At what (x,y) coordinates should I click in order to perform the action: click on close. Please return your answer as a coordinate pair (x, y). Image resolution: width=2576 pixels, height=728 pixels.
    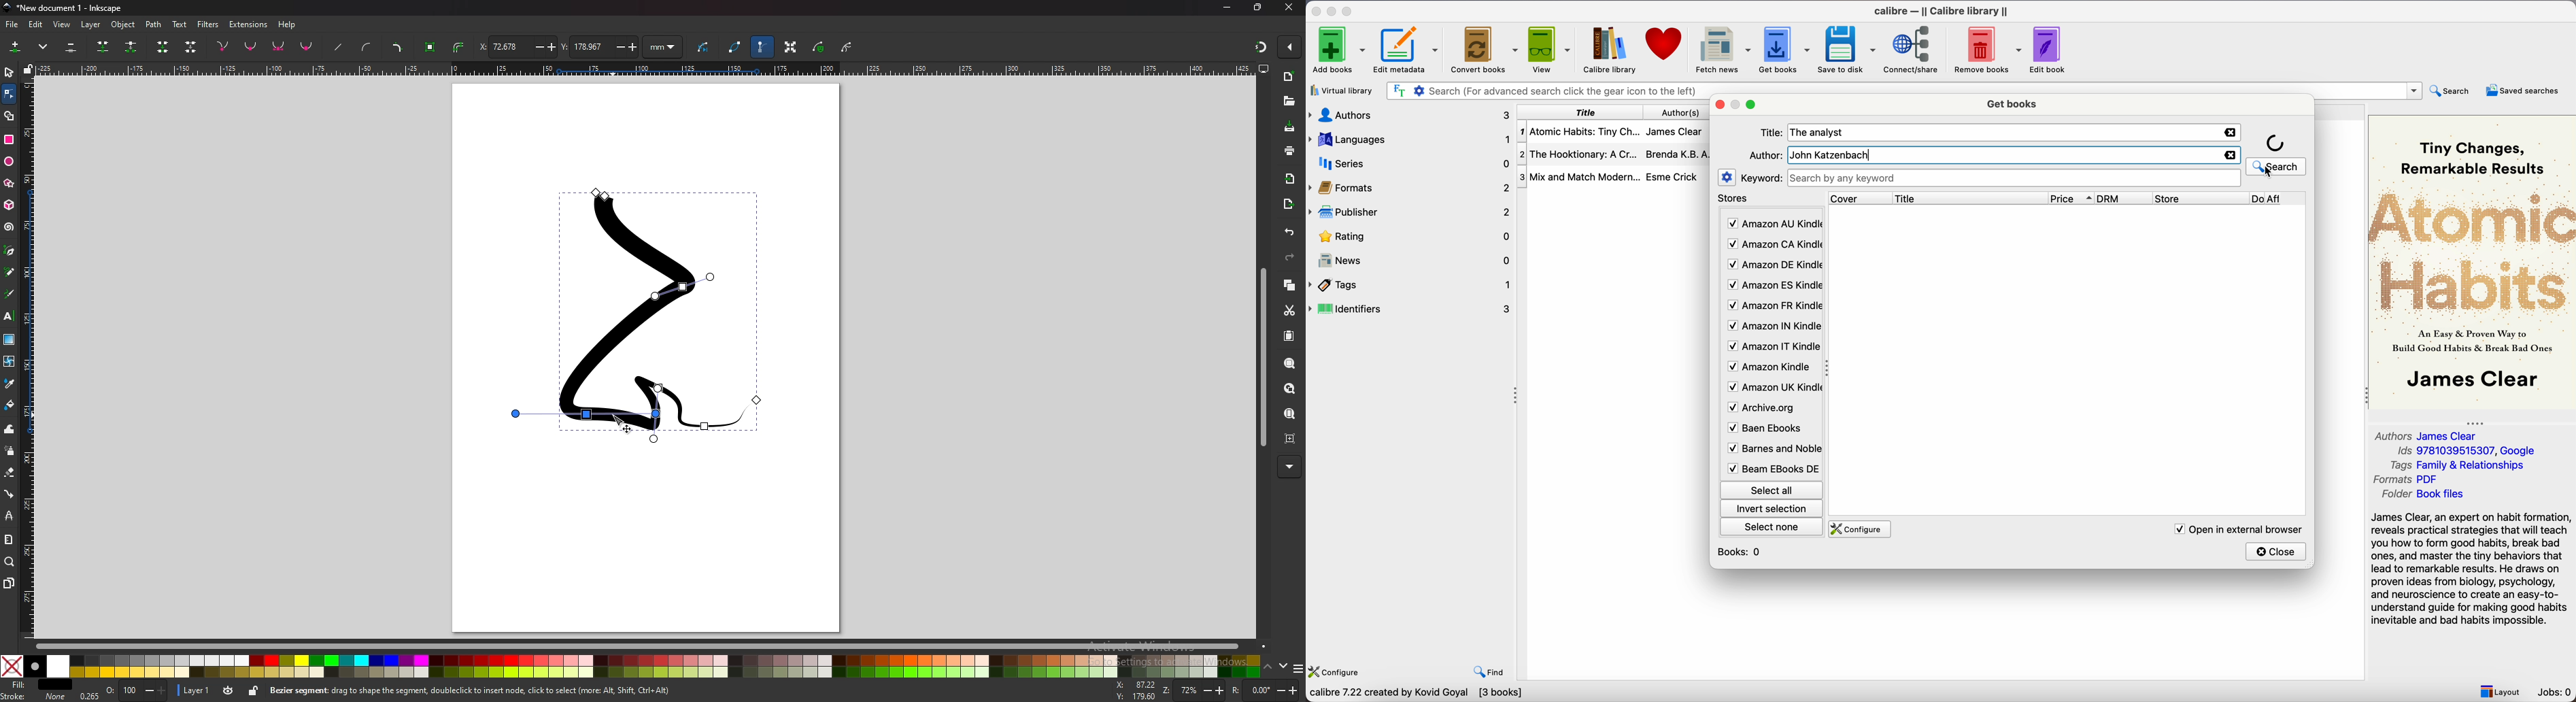
    Looking at the image, I should click on (1721, 106).